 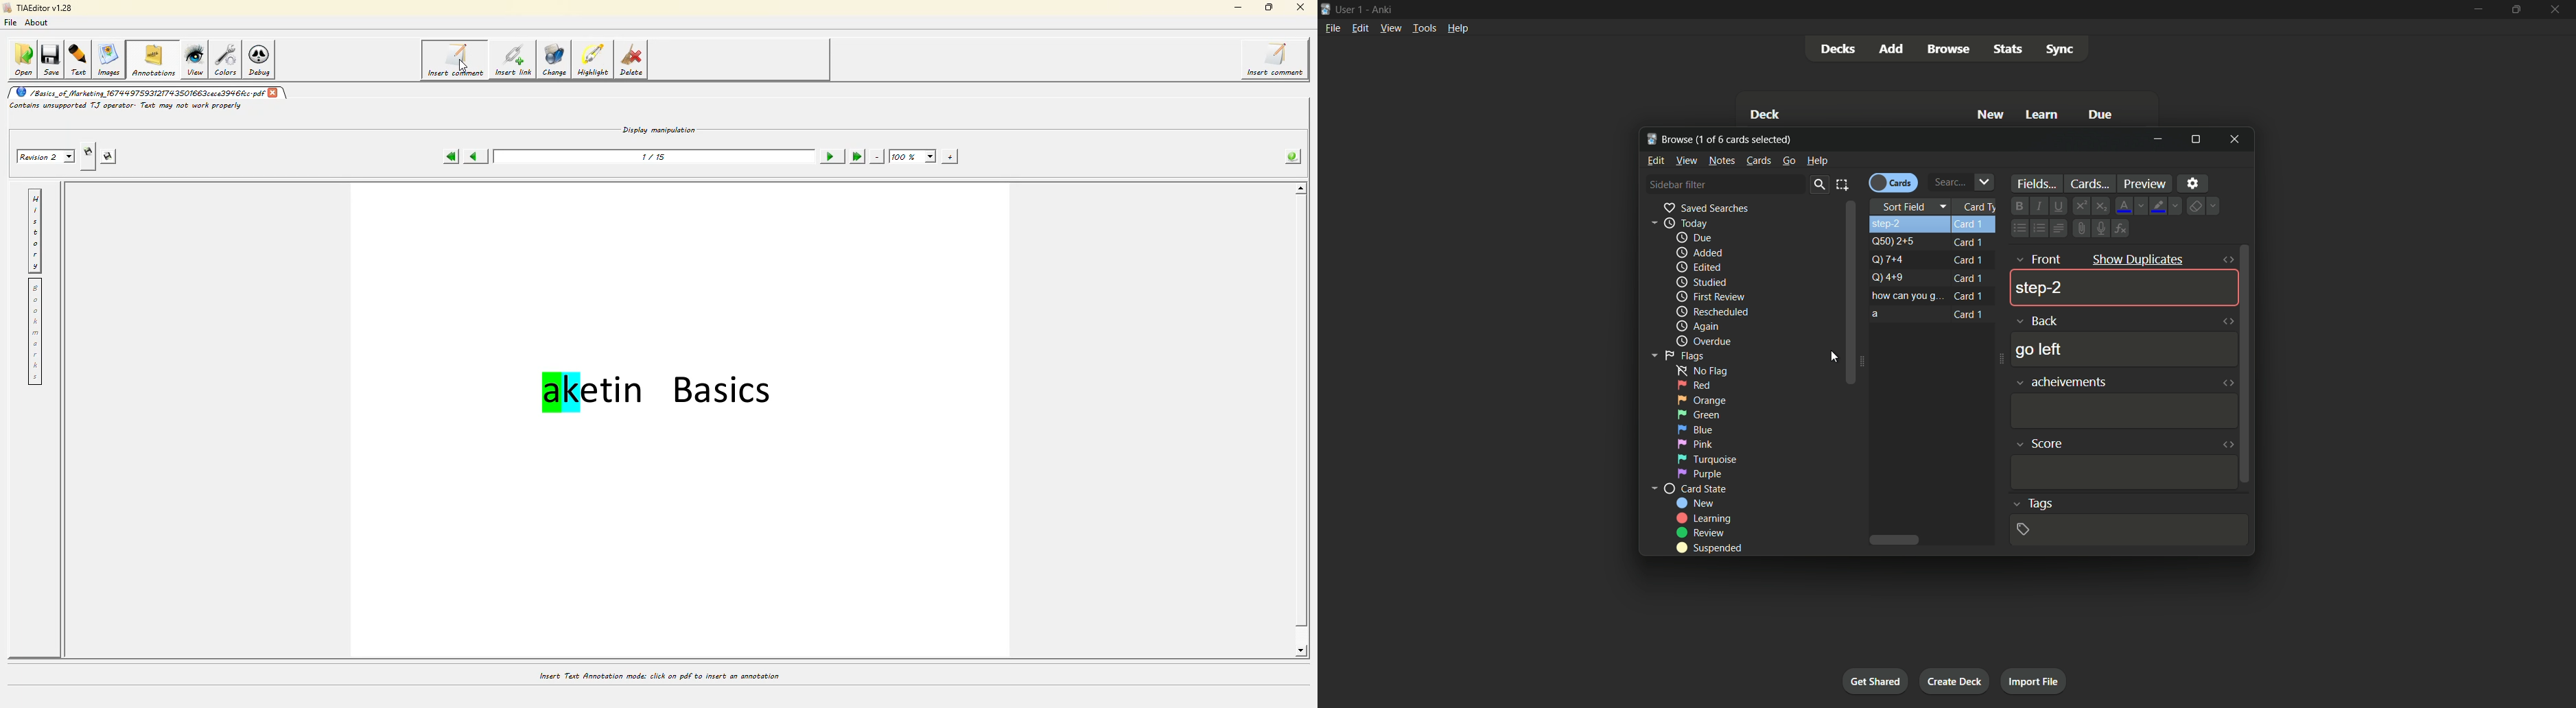 I want to click on Fields, so click(x=2035, y=184).